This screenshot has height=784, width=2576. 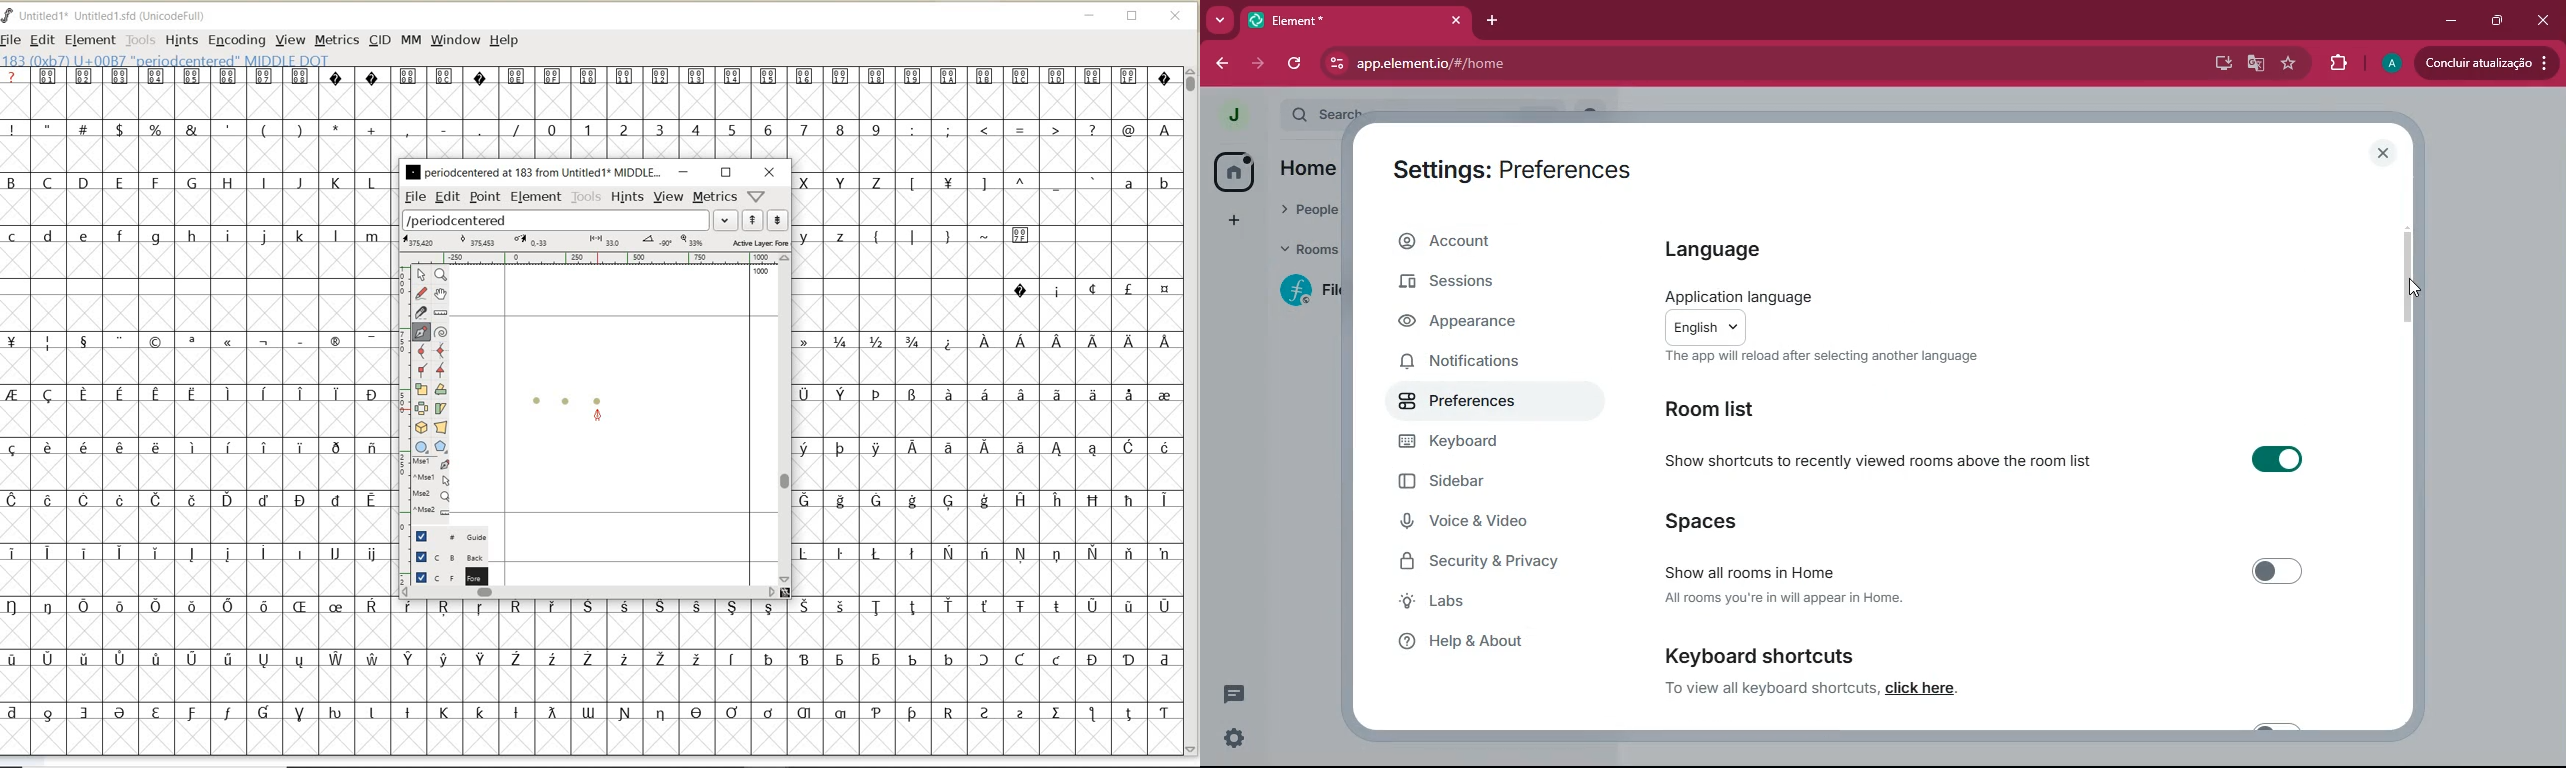 What do you see at coordinates (441, 389) in the screenshot?
I see `Rotate the selection` at bounding box center [441, 389].